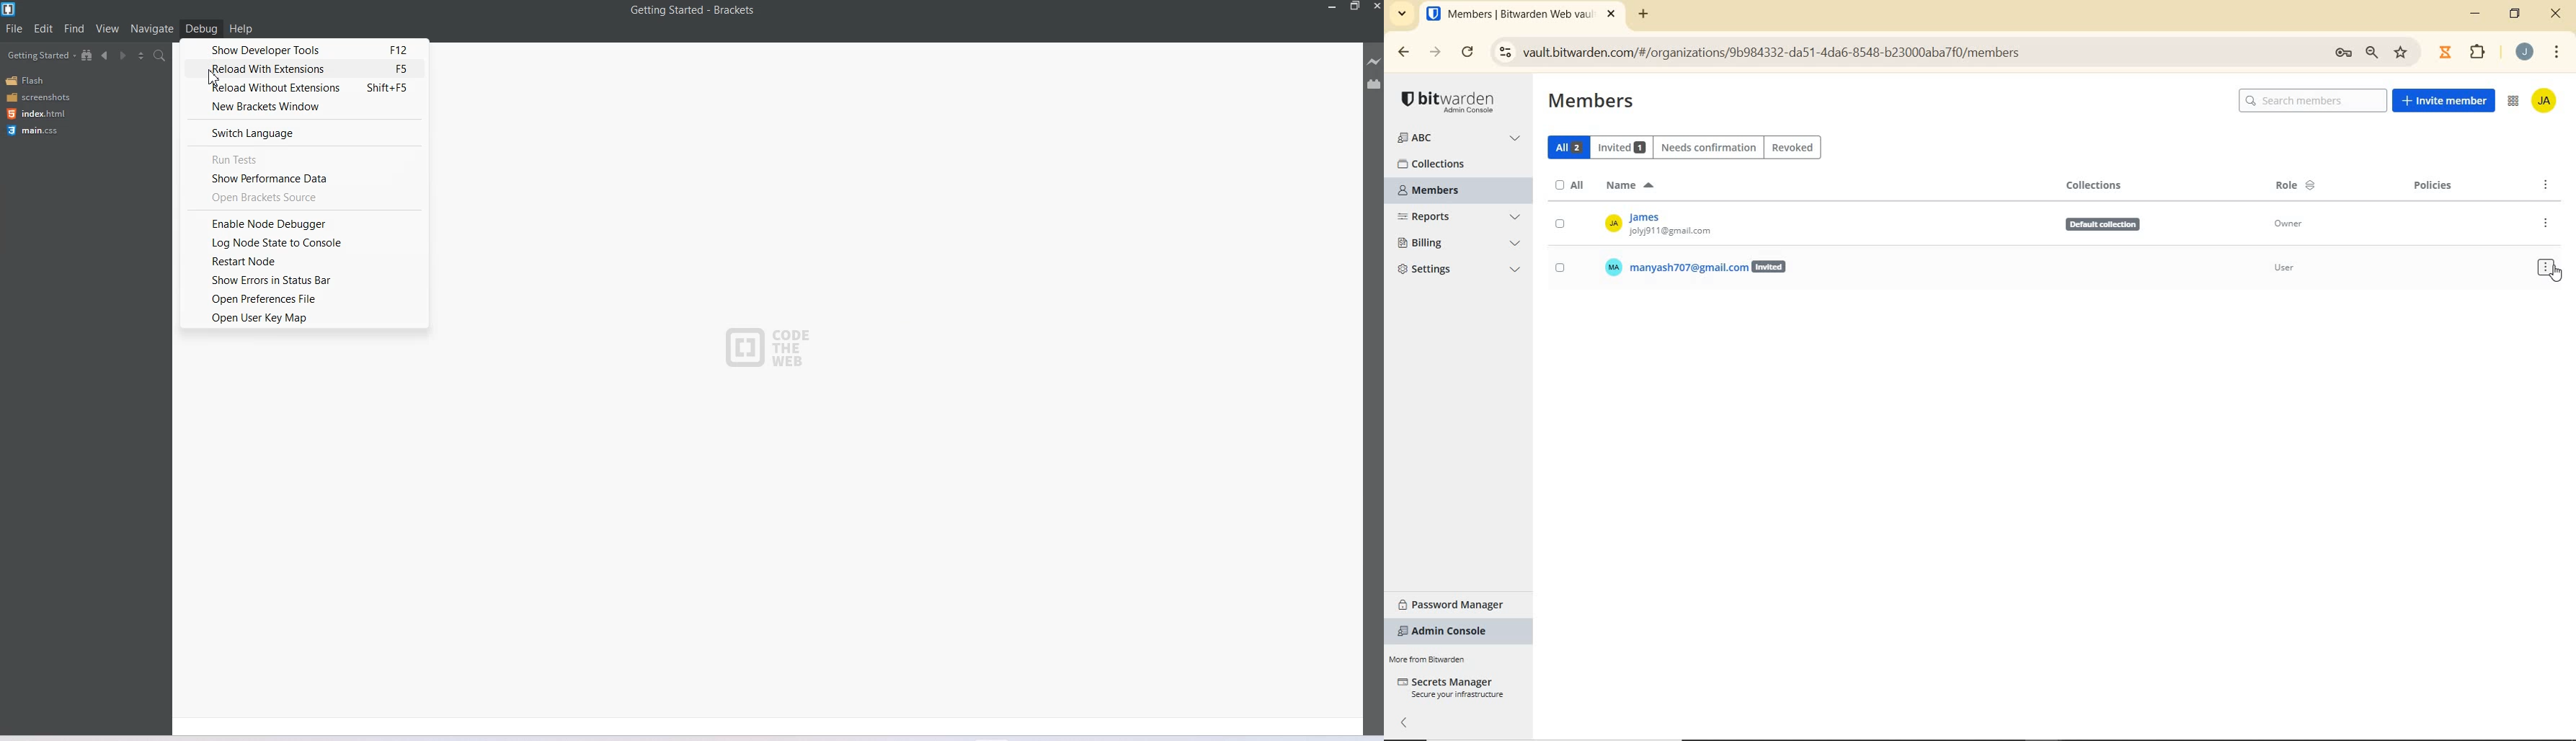  What do you see at coordinates (2549, 185) in the screenshot?
I see `OPTIONS` at bounding box center [2549, 185].